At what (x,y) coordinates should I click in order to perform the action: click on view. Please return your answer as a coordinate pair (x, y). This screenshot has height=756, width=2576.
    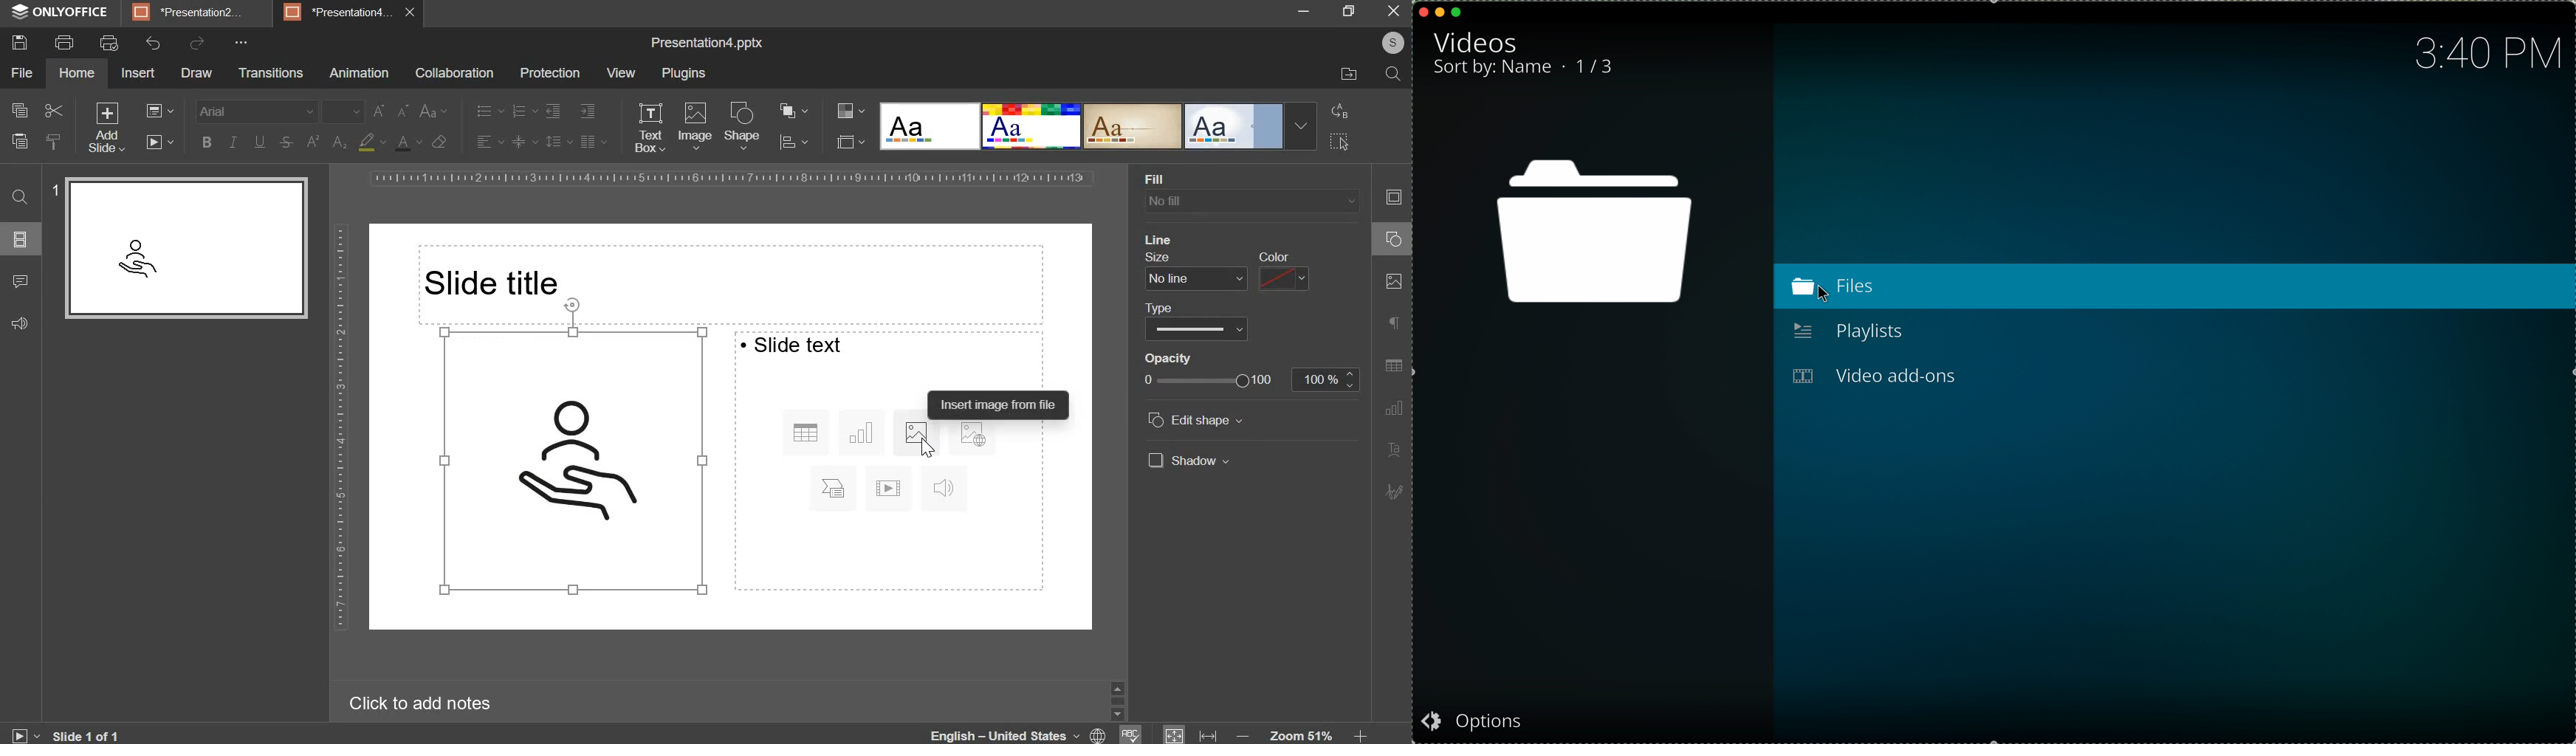
    Looking at the image, I should click on (622, 72).